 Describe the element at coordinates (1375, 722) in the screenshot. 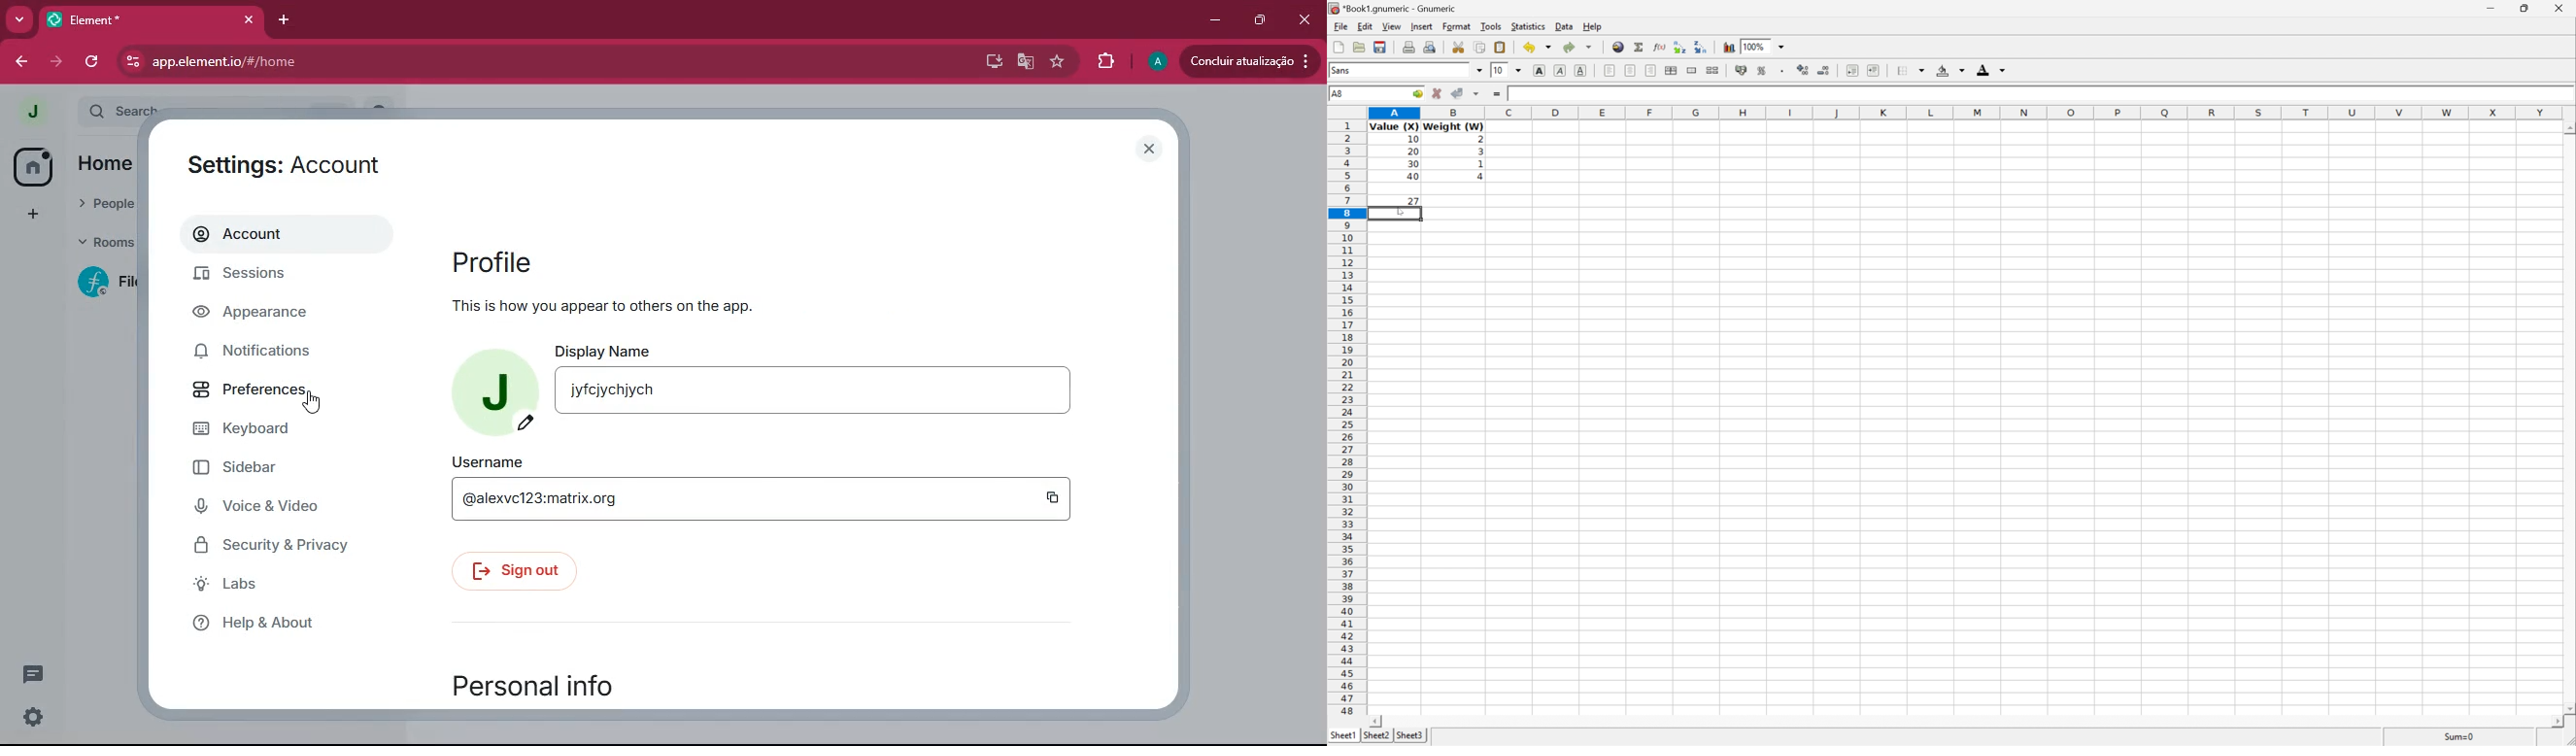

I see `Scroll Left` at that location.